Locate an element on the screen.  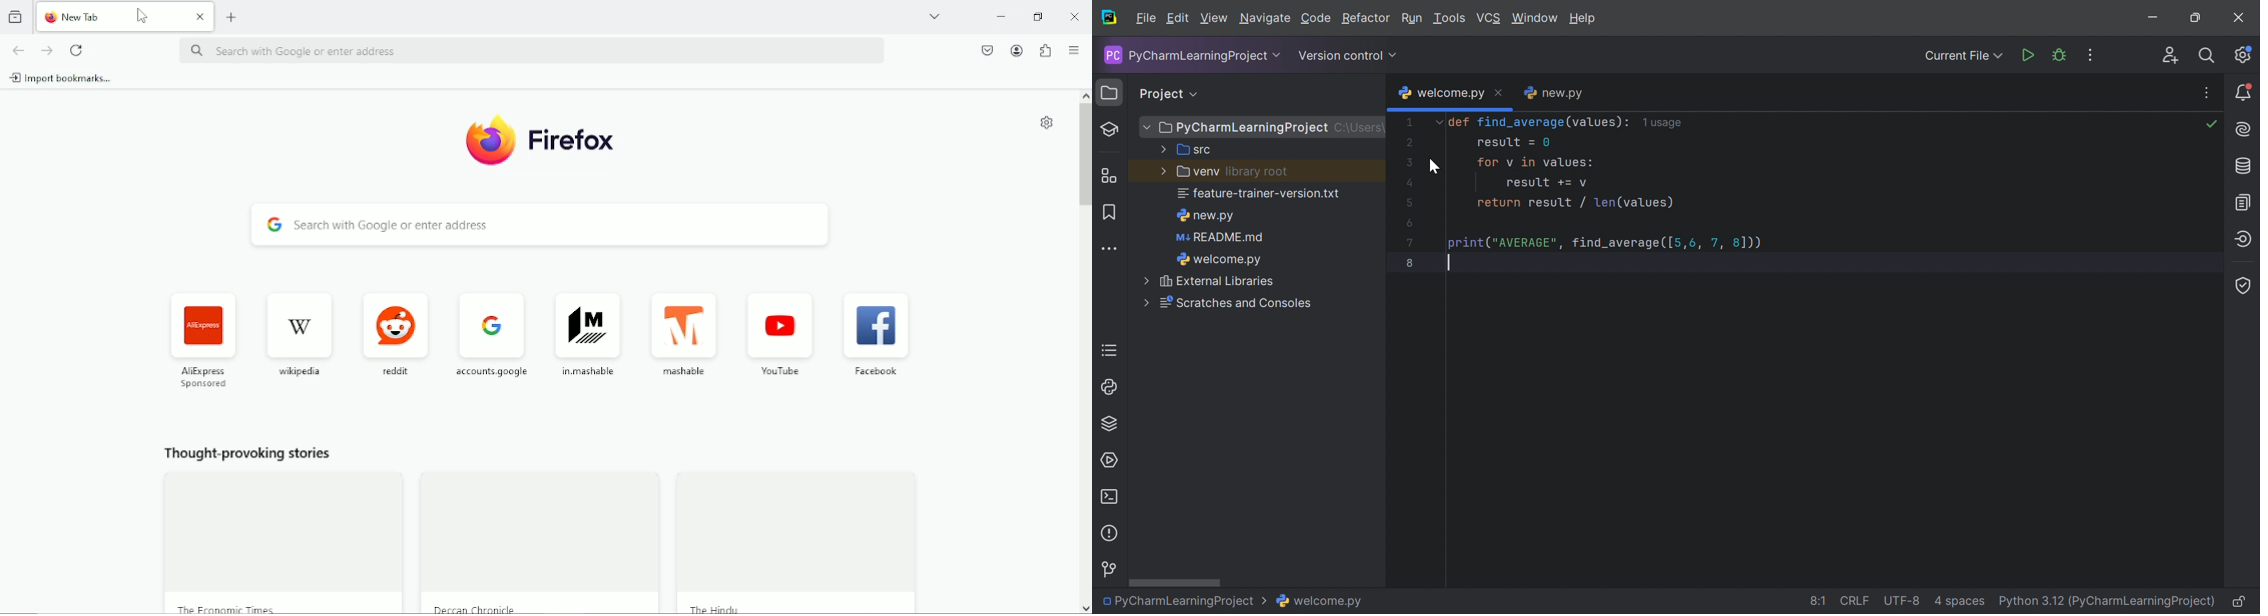
Code is located at coordinates (1316, 19).